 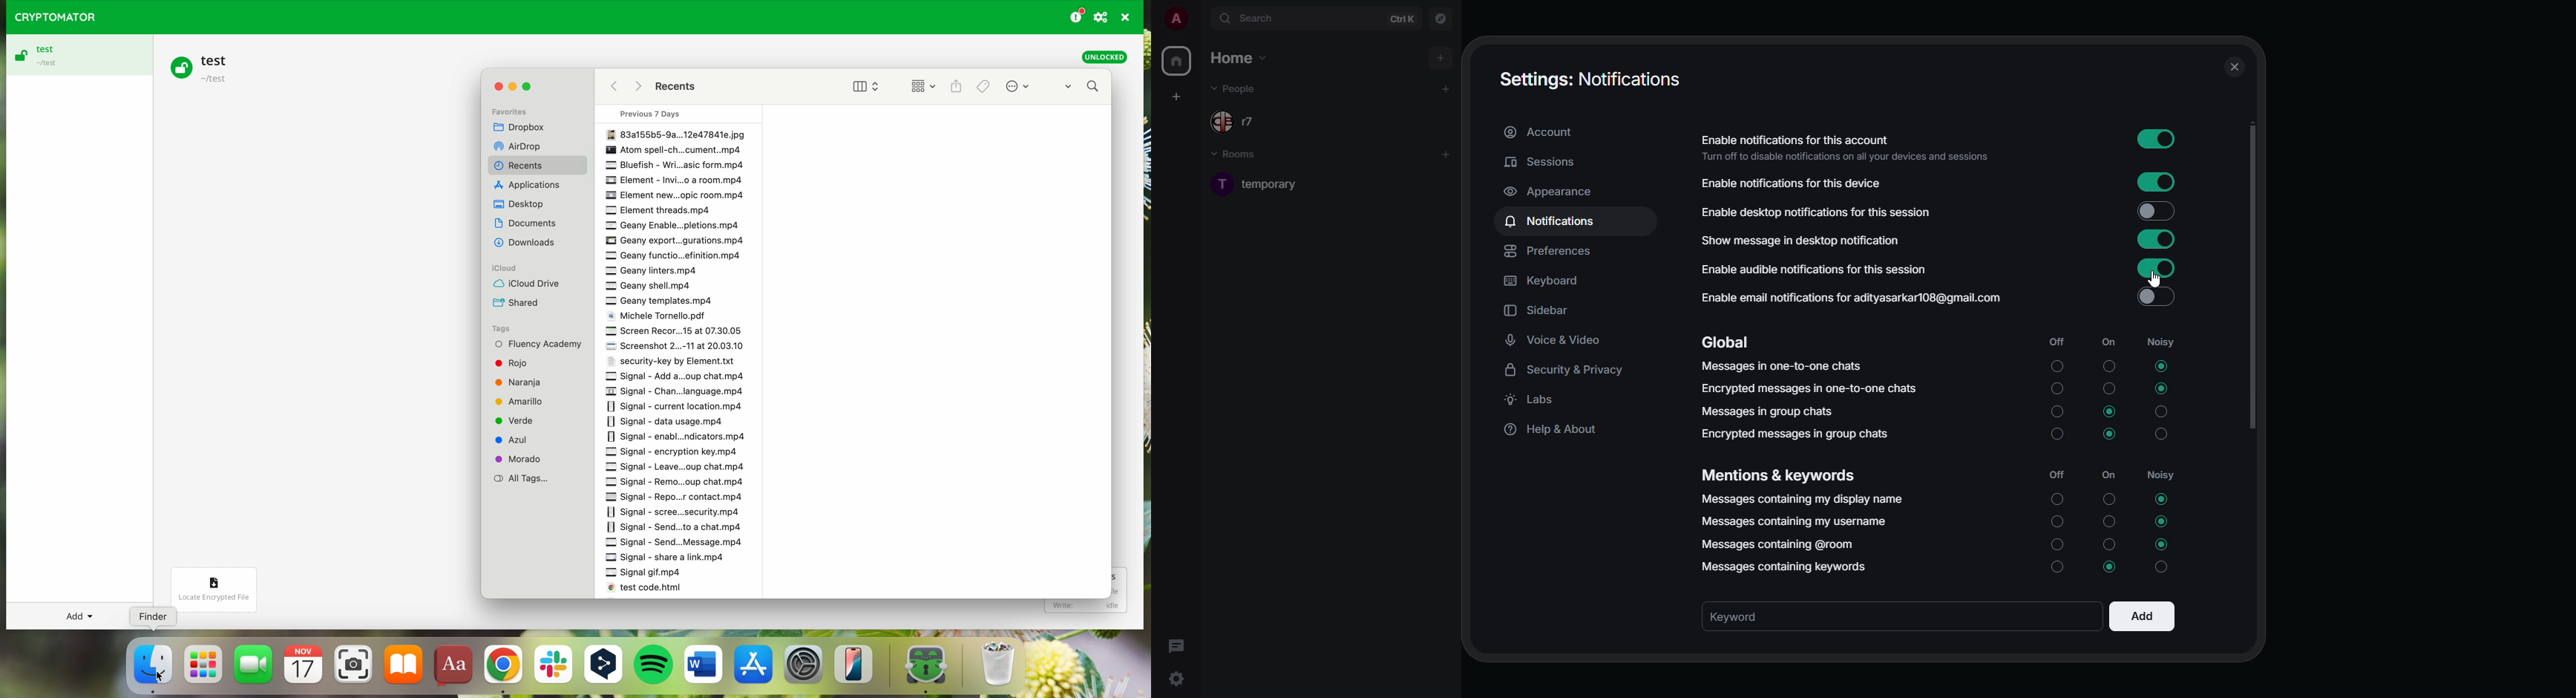 I want to click on , so click(x=529, y=243).